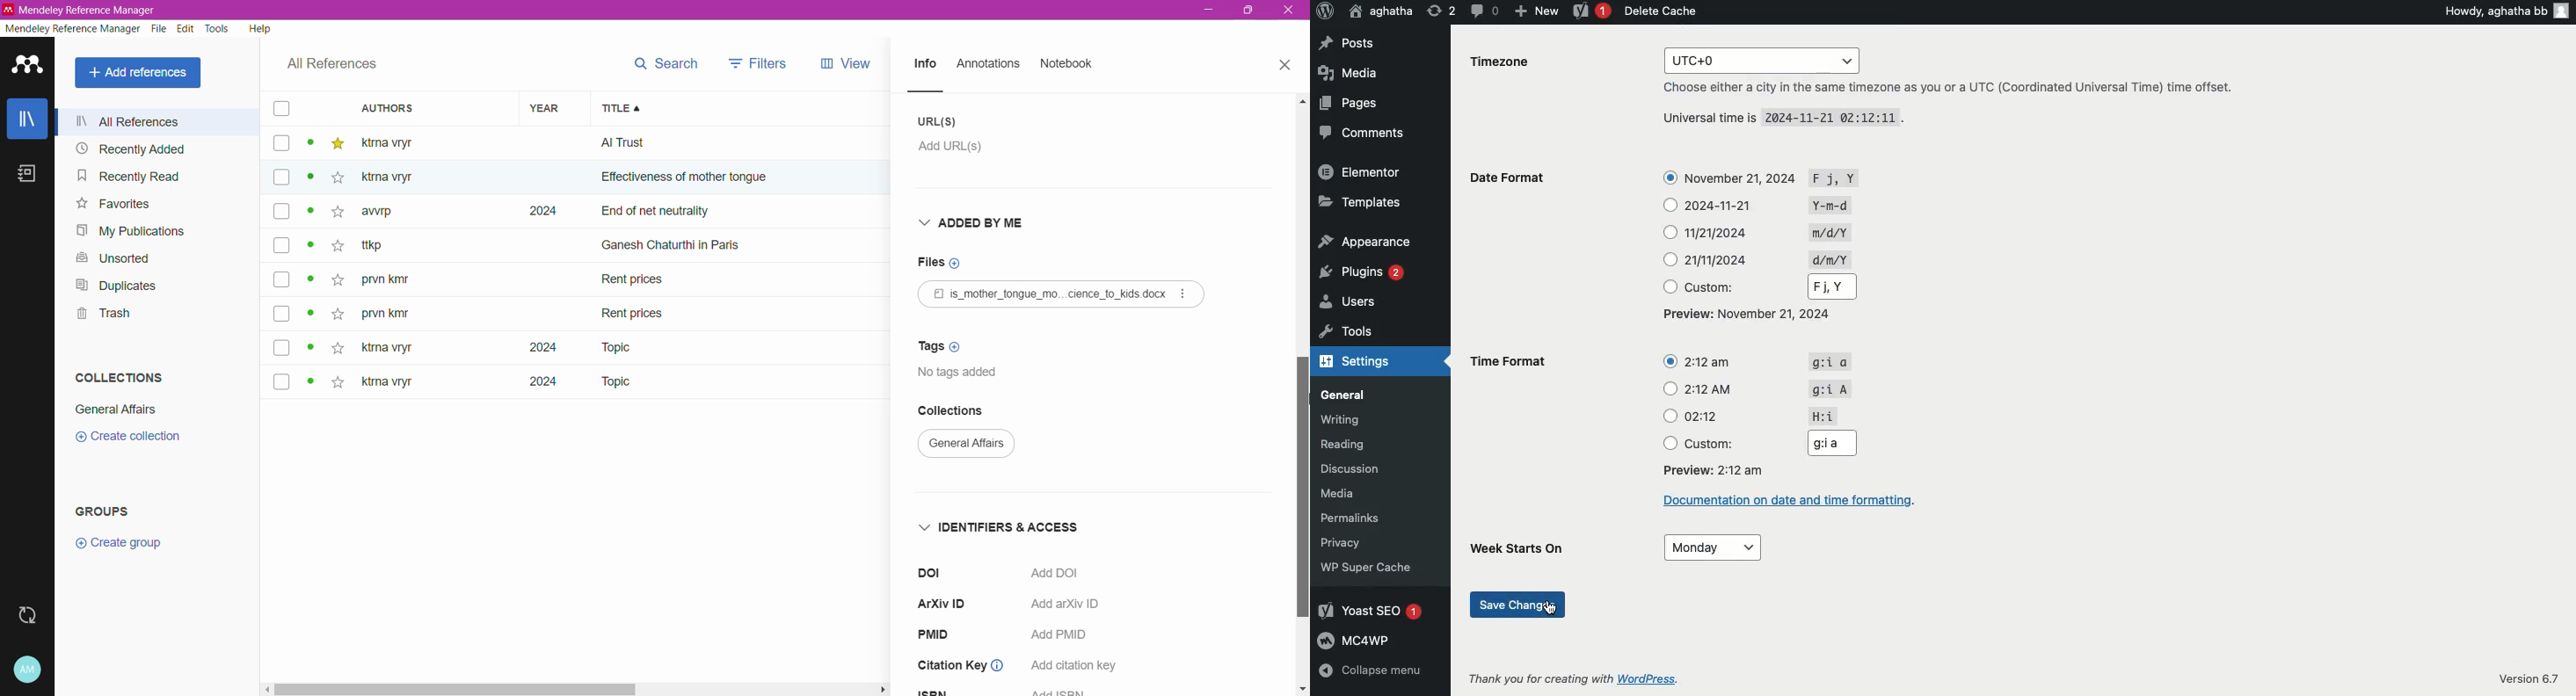  I want to click on Media, so click(1350, 73).